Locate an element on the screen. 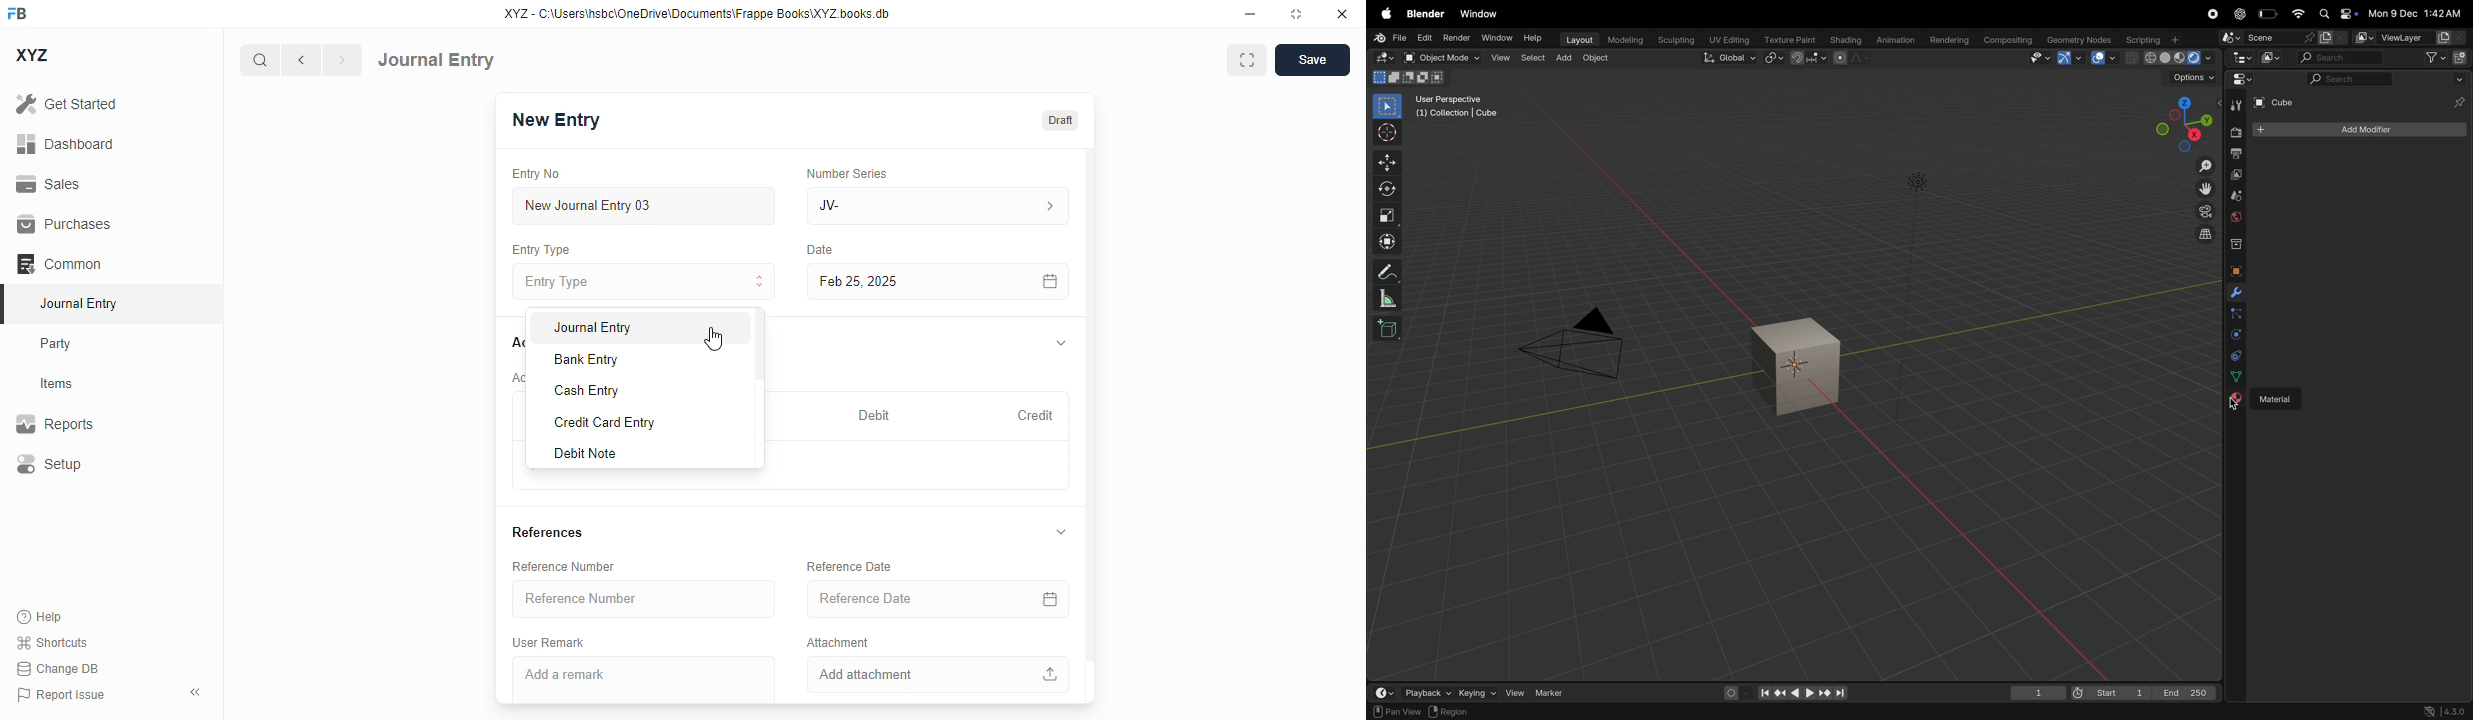 This screenshot has width=2492, height=728. reference number is located at coordinates (643, 598).